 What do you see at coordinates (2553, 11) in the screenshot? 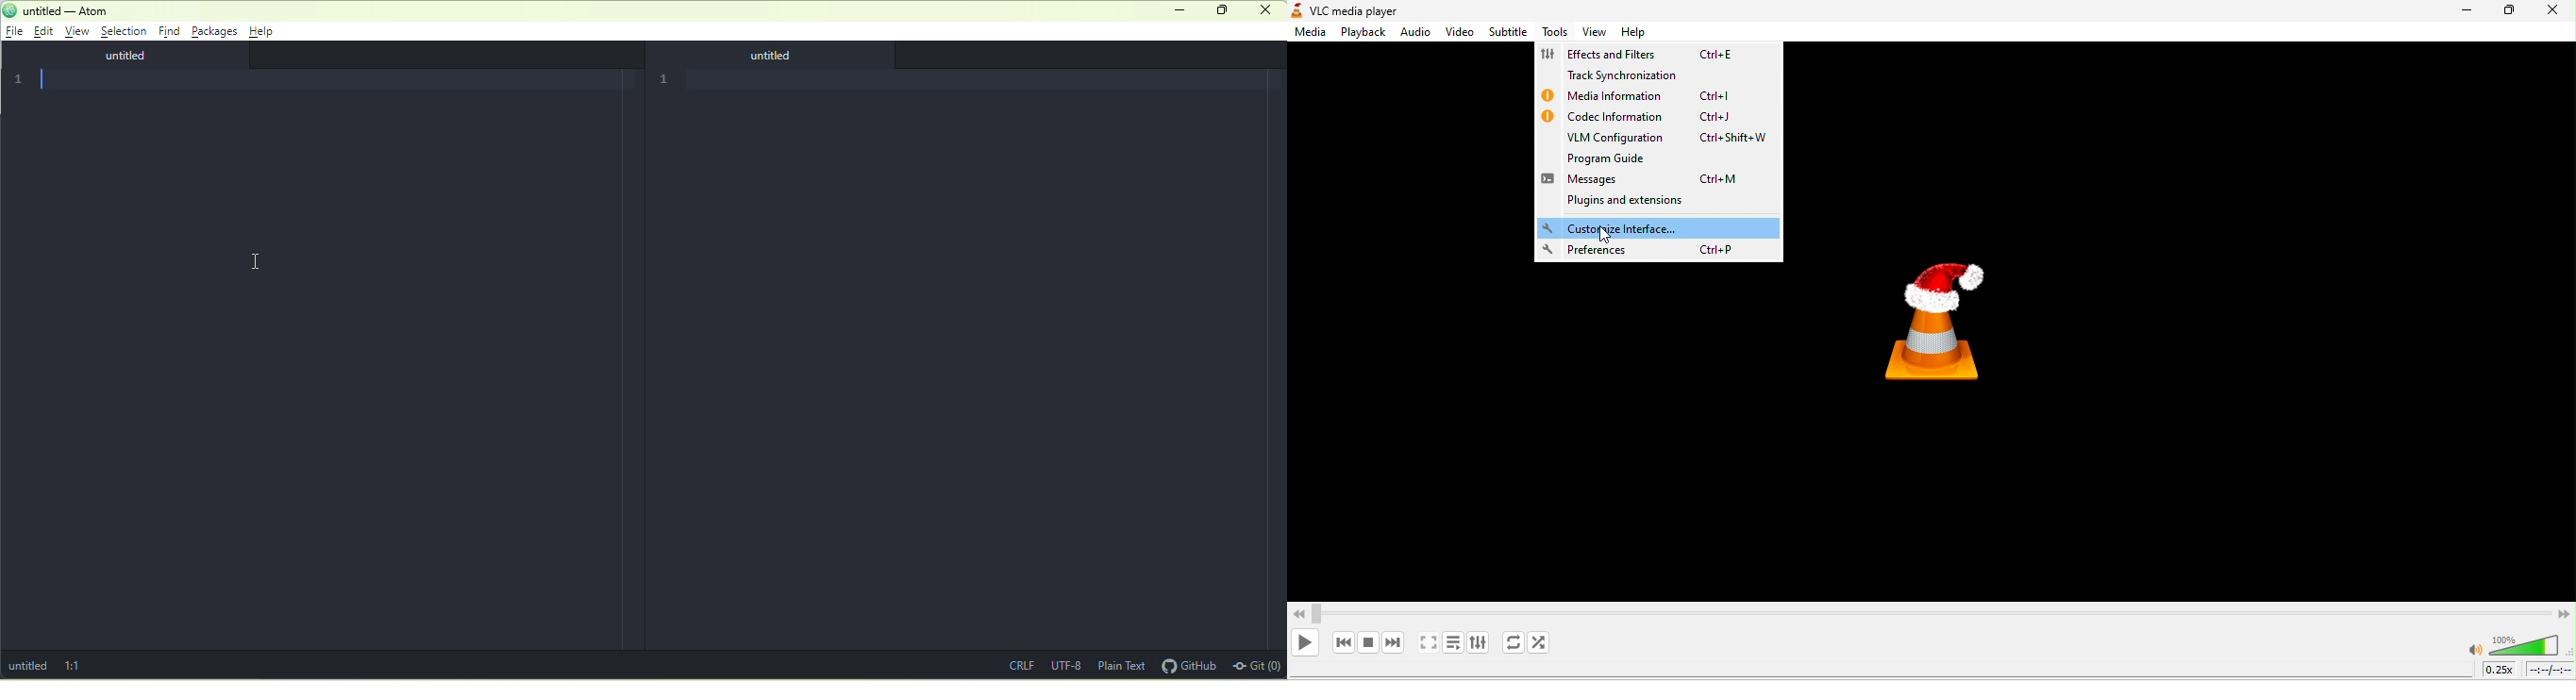
I see `close` at bounding box center [2553, 11].